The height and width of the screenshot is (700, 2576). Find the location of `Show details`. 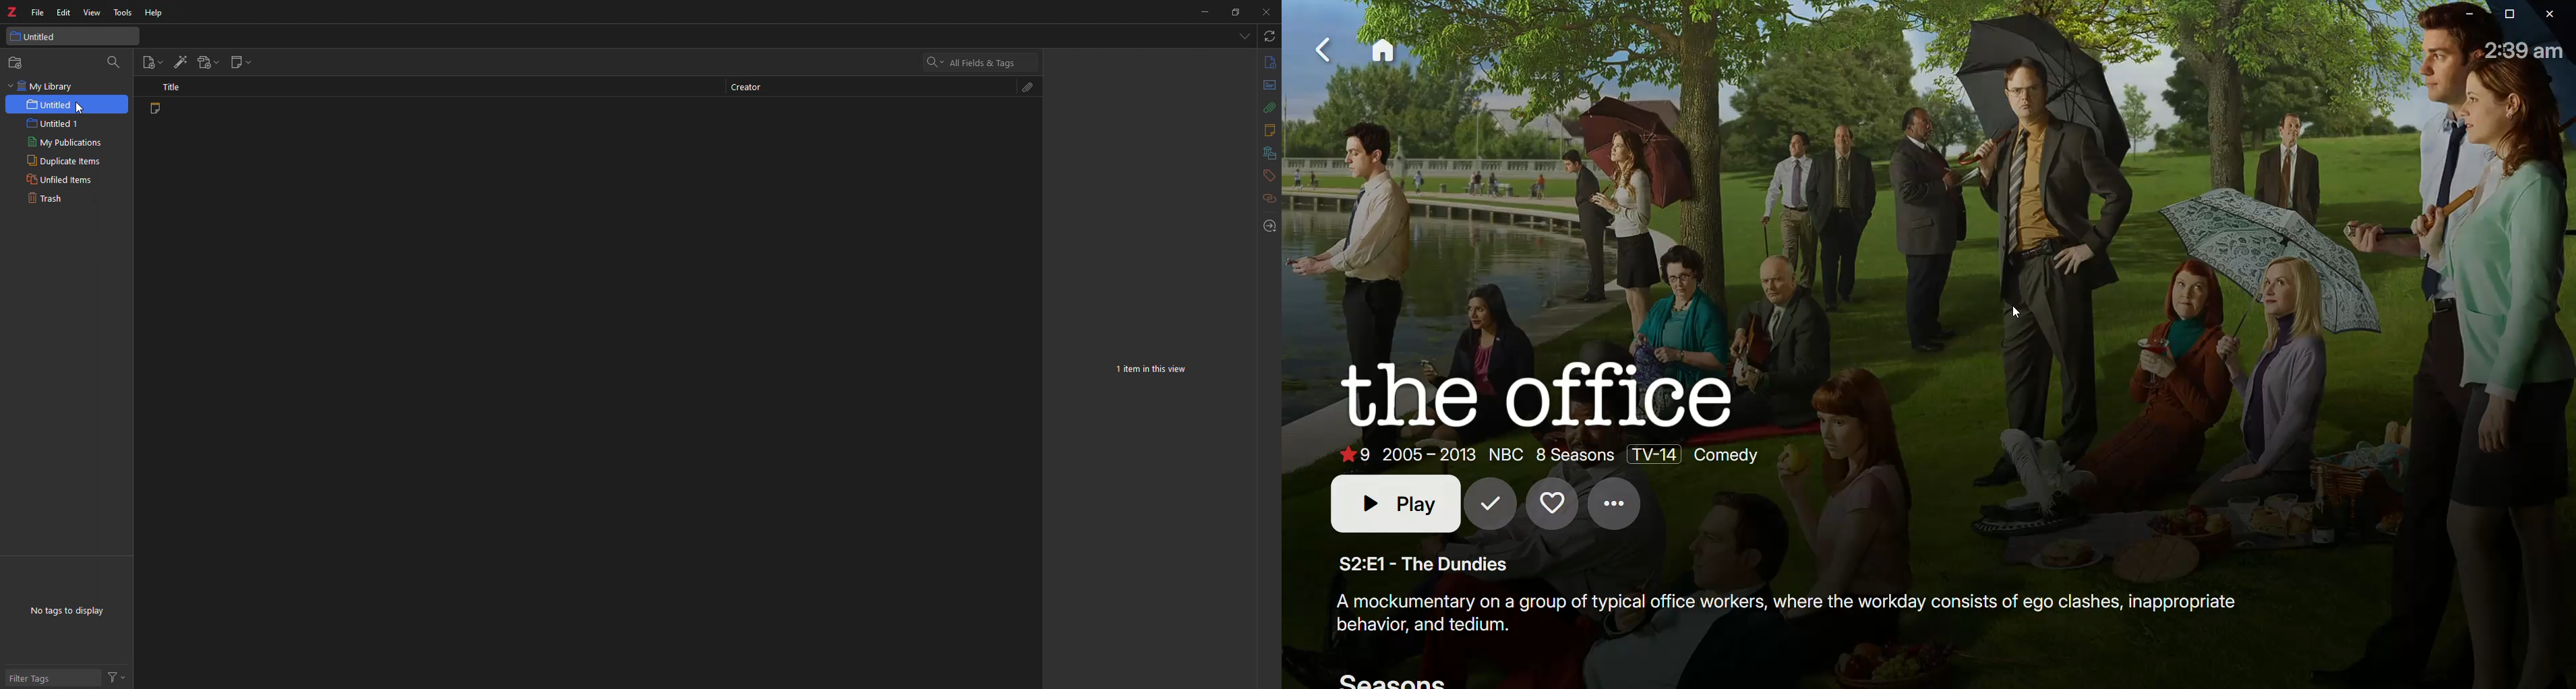

Show details is located at coordinates (1551, 452).